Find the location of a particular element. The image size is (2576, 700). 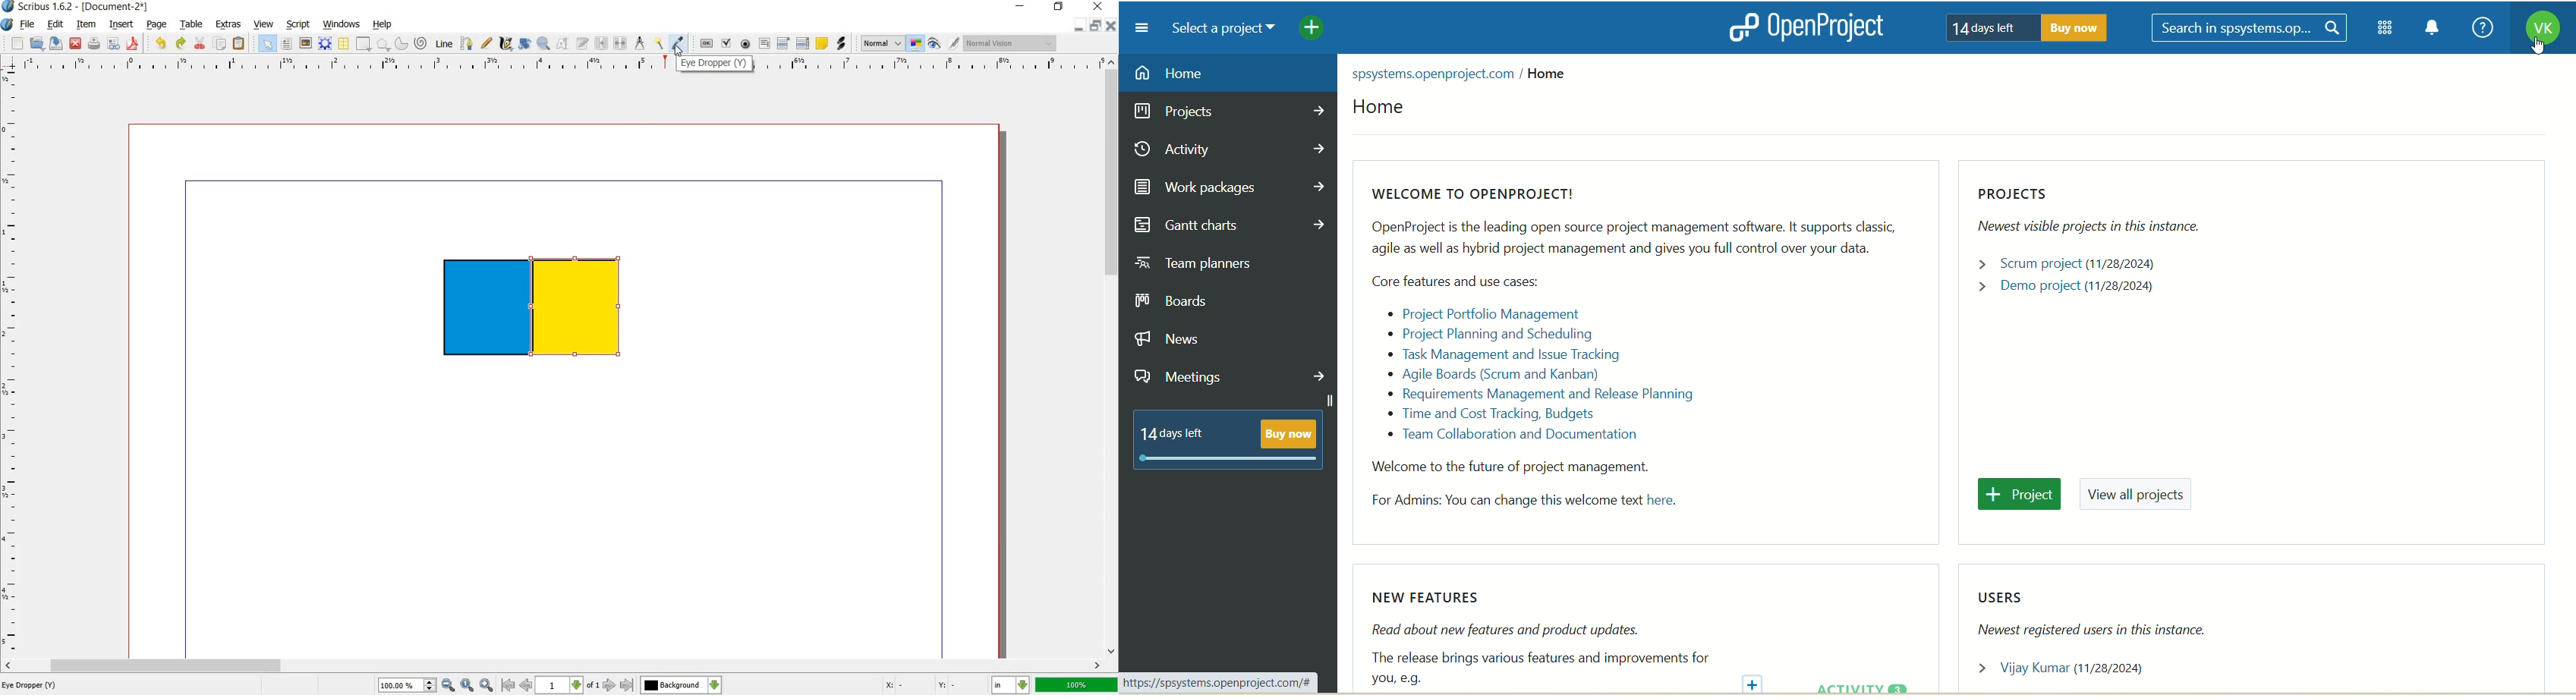

system logo is located at coordinates (8, 25).